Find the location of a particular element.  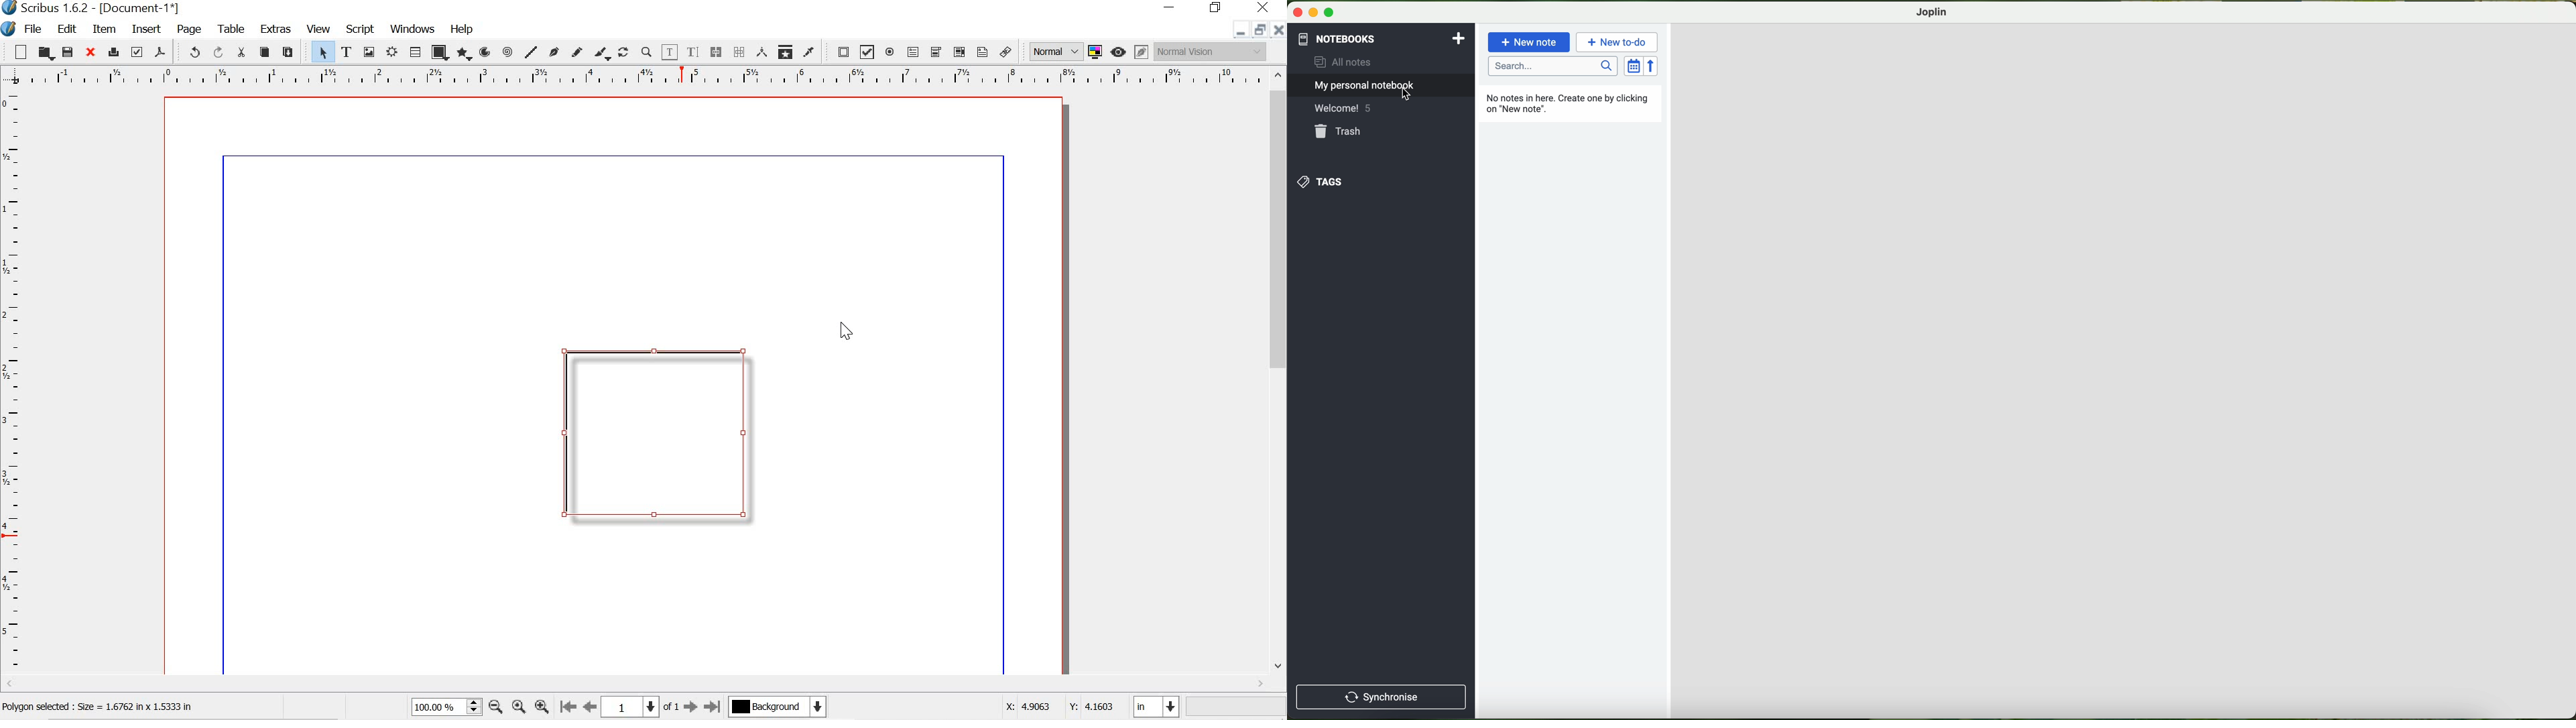

undo is located at coordinates (189, 52).